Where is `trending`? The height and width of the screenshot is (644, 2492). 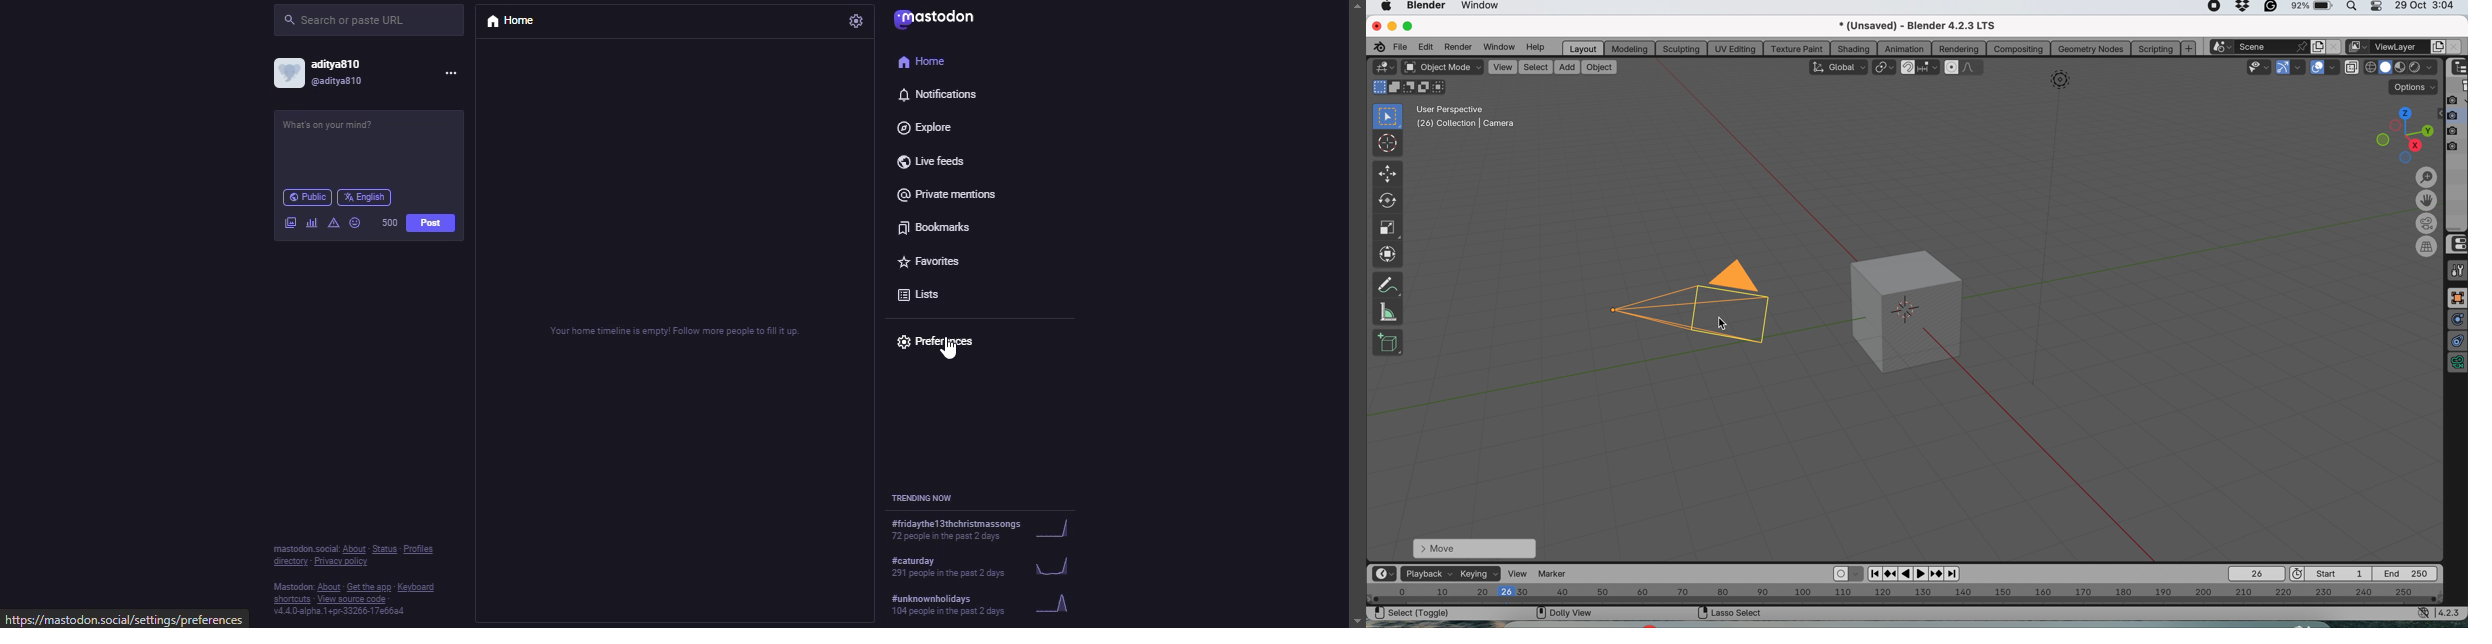 trending is located at coordinates (982, 565).